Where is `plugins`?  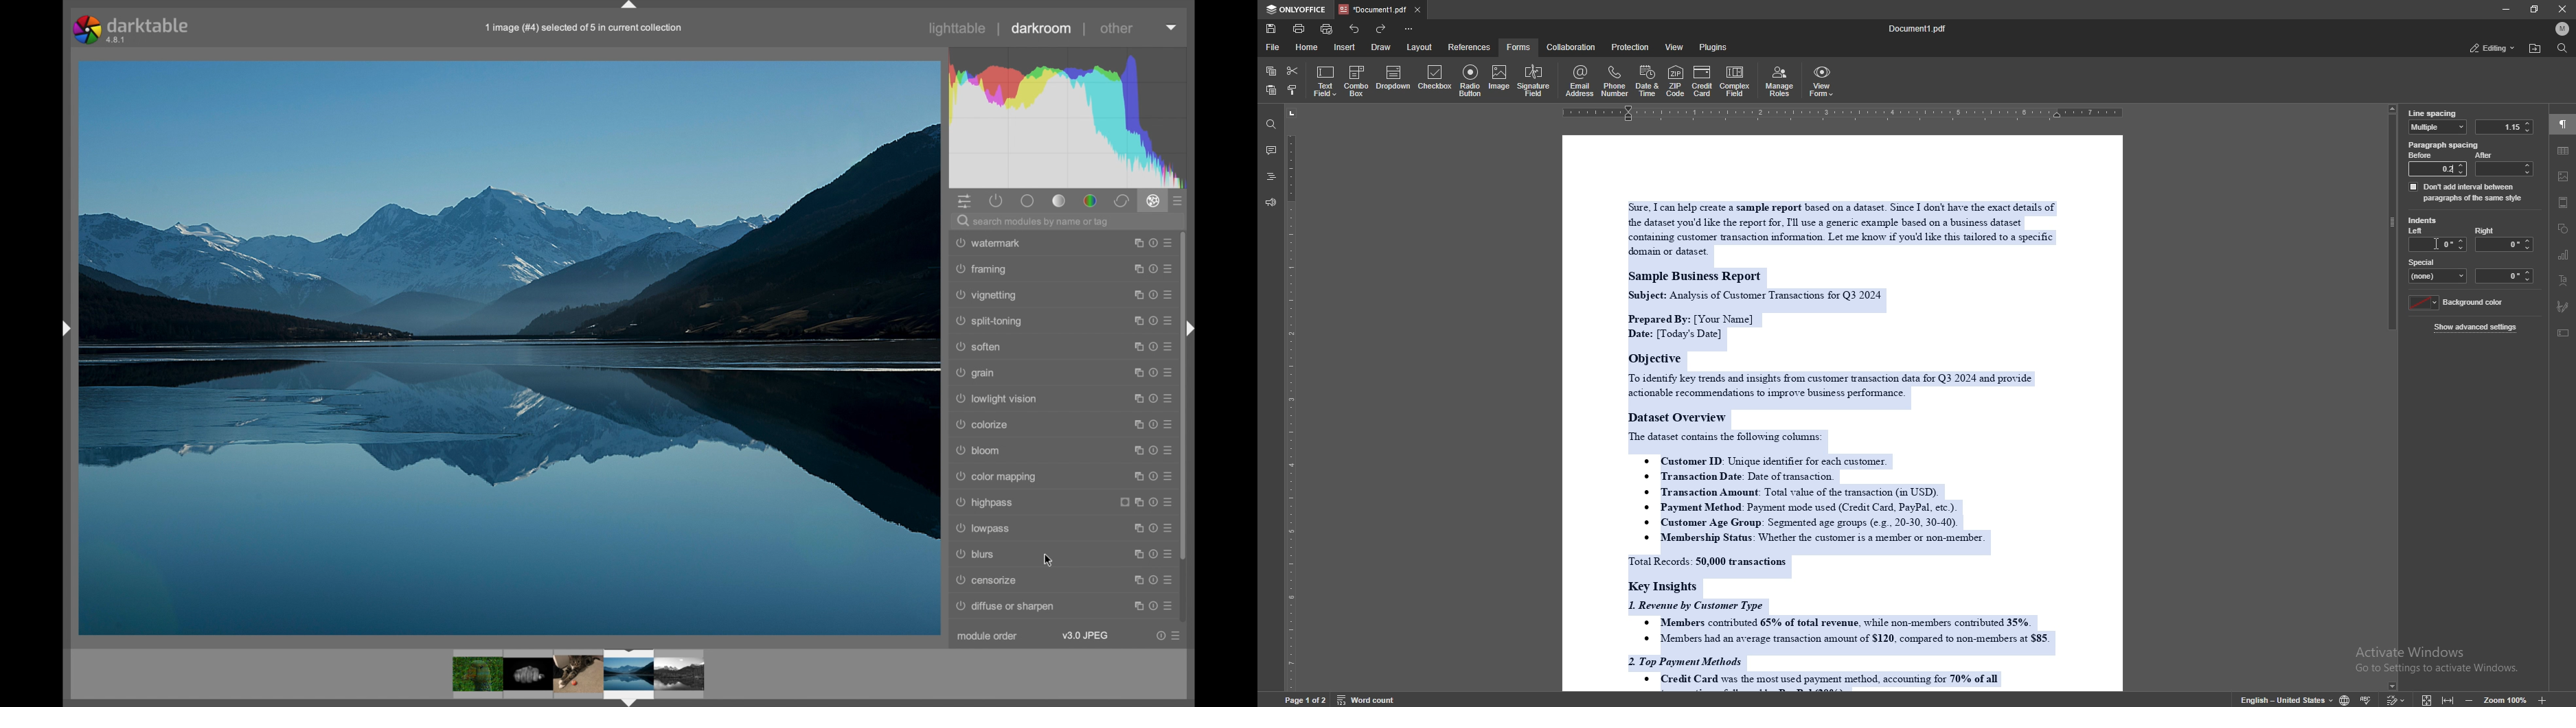 plugins is located at coordinates (1715, 47).